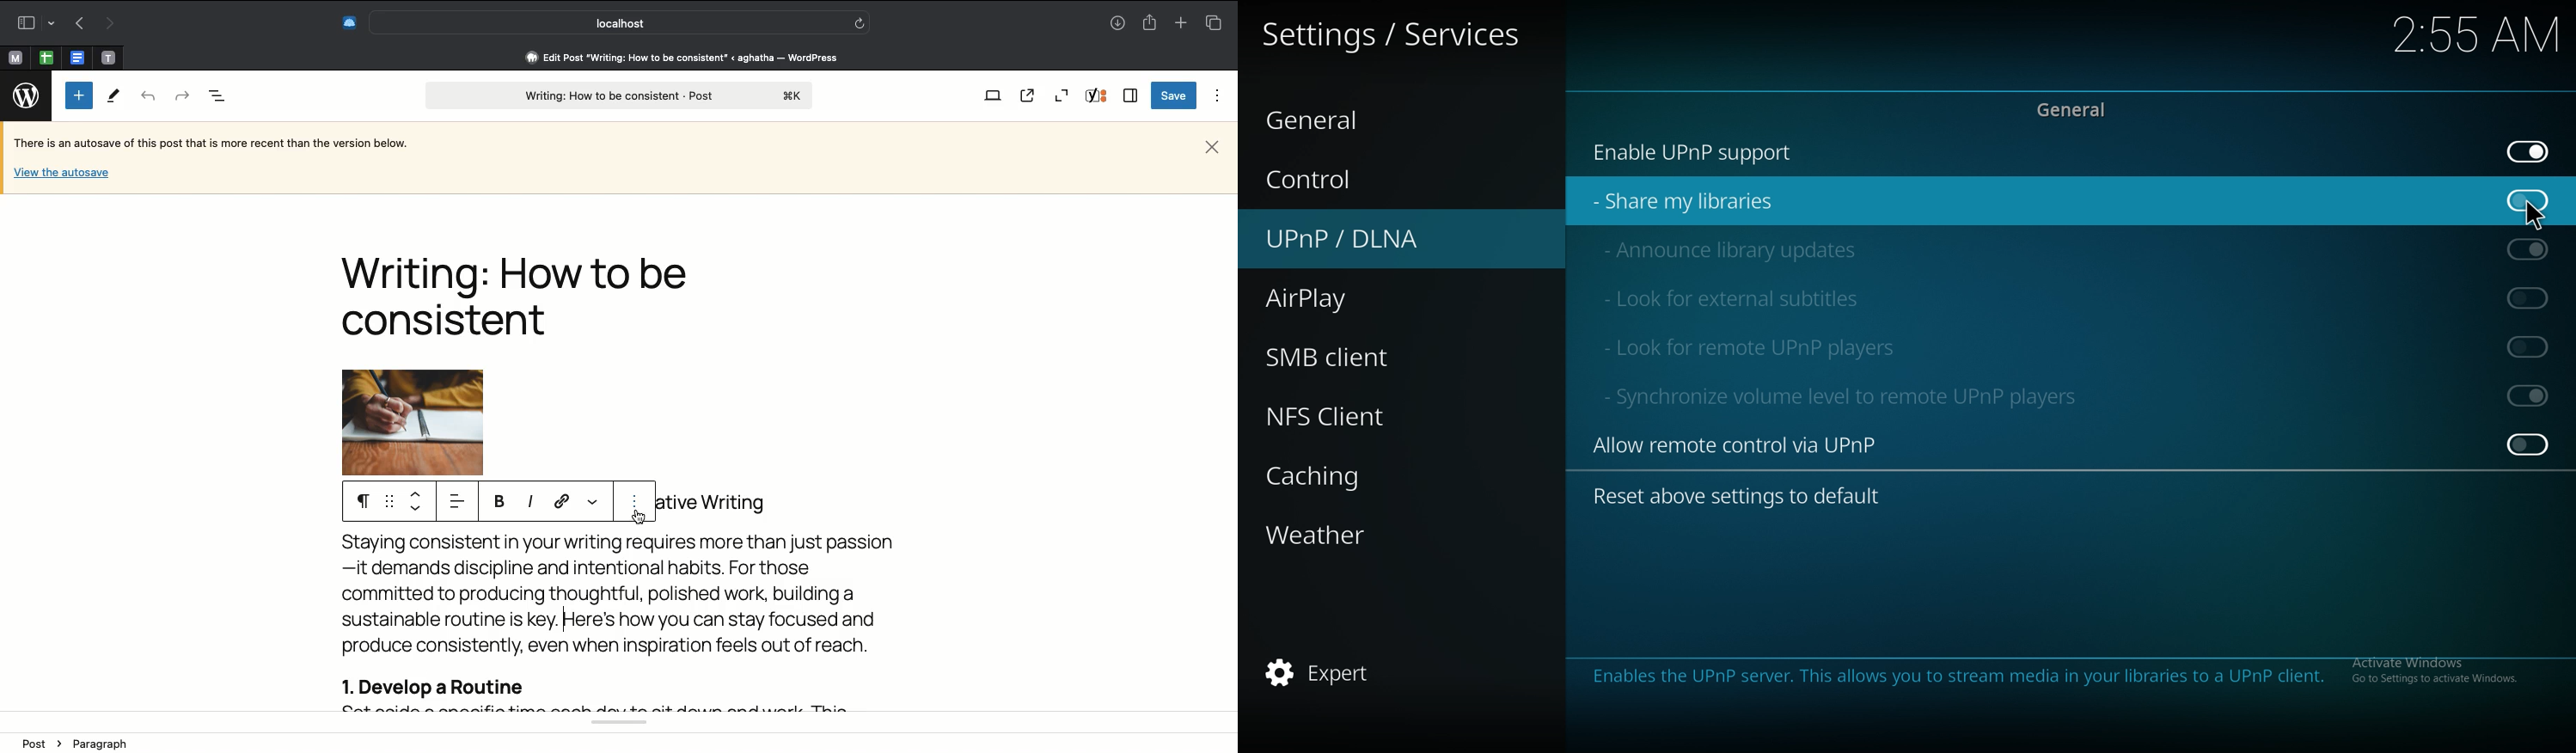 This screenshot has width=2576, height=756. Describe the element at coordinates (1031, 96) in the screenshot. I see `View post` at that location.